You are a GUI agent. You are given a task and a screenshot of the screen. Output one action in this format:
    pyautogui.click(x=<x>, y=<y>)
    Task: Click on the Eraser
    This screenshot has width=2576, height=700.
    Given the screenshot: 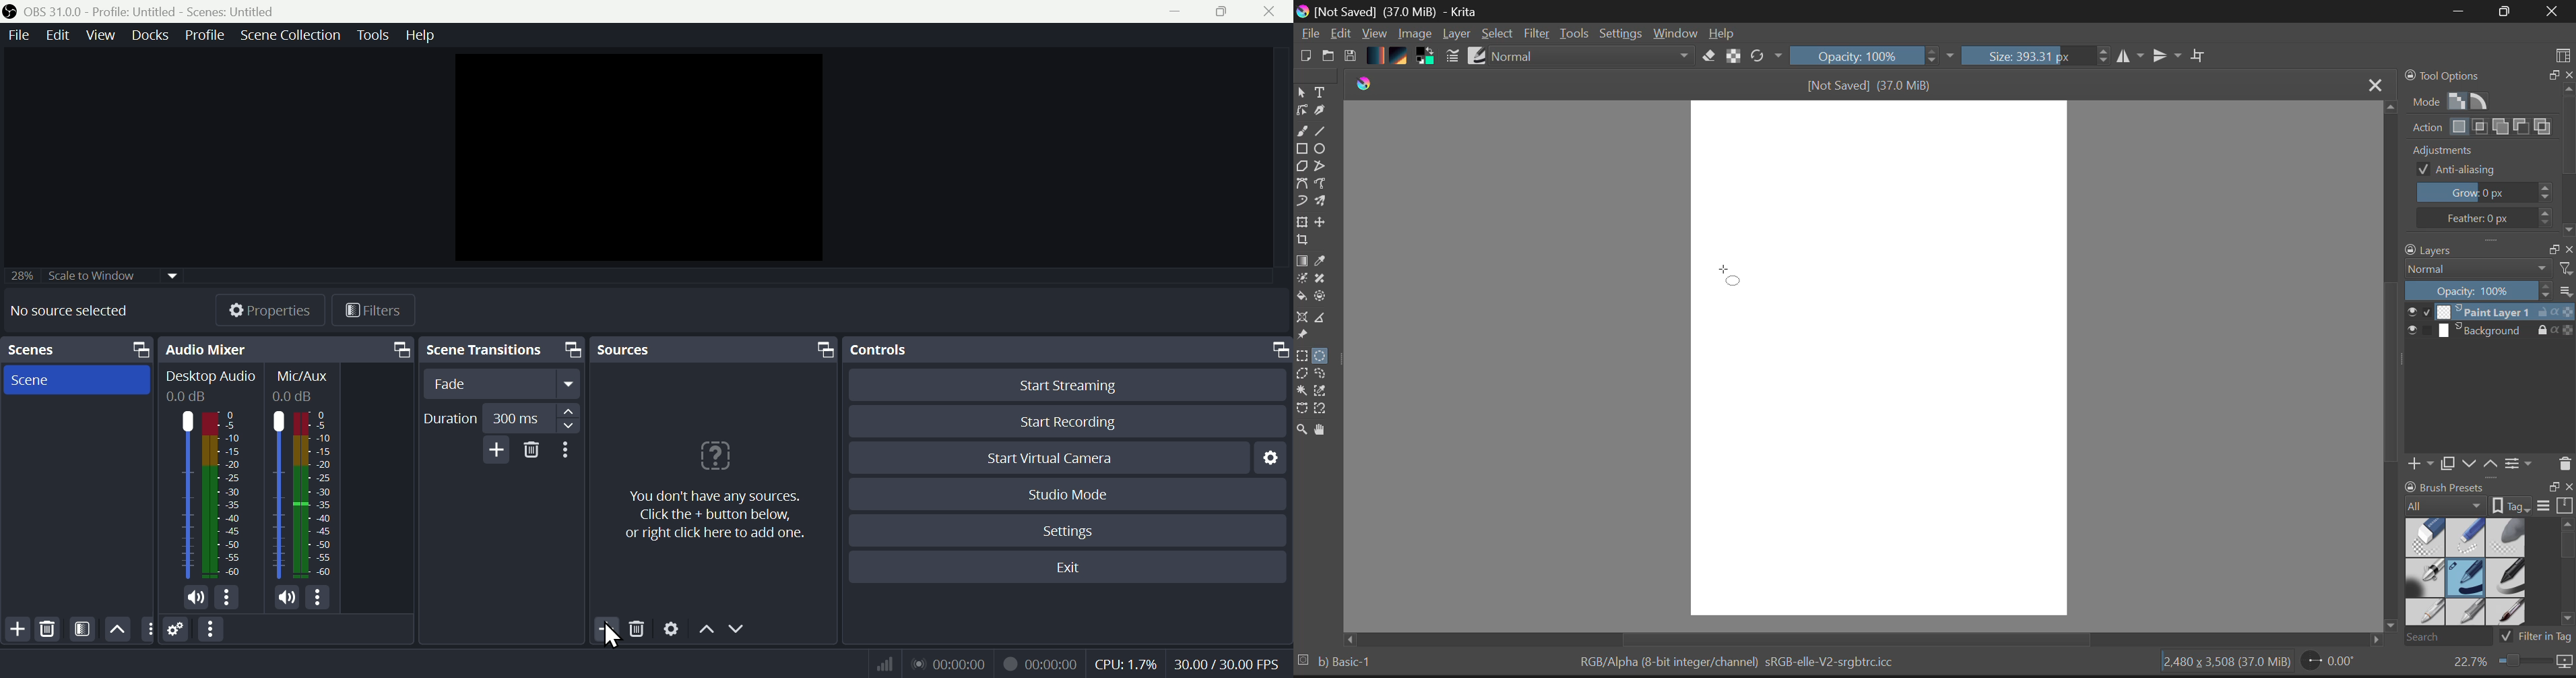 What is the action you would take?
    pyautogui.click(x=1706, y=56)
    